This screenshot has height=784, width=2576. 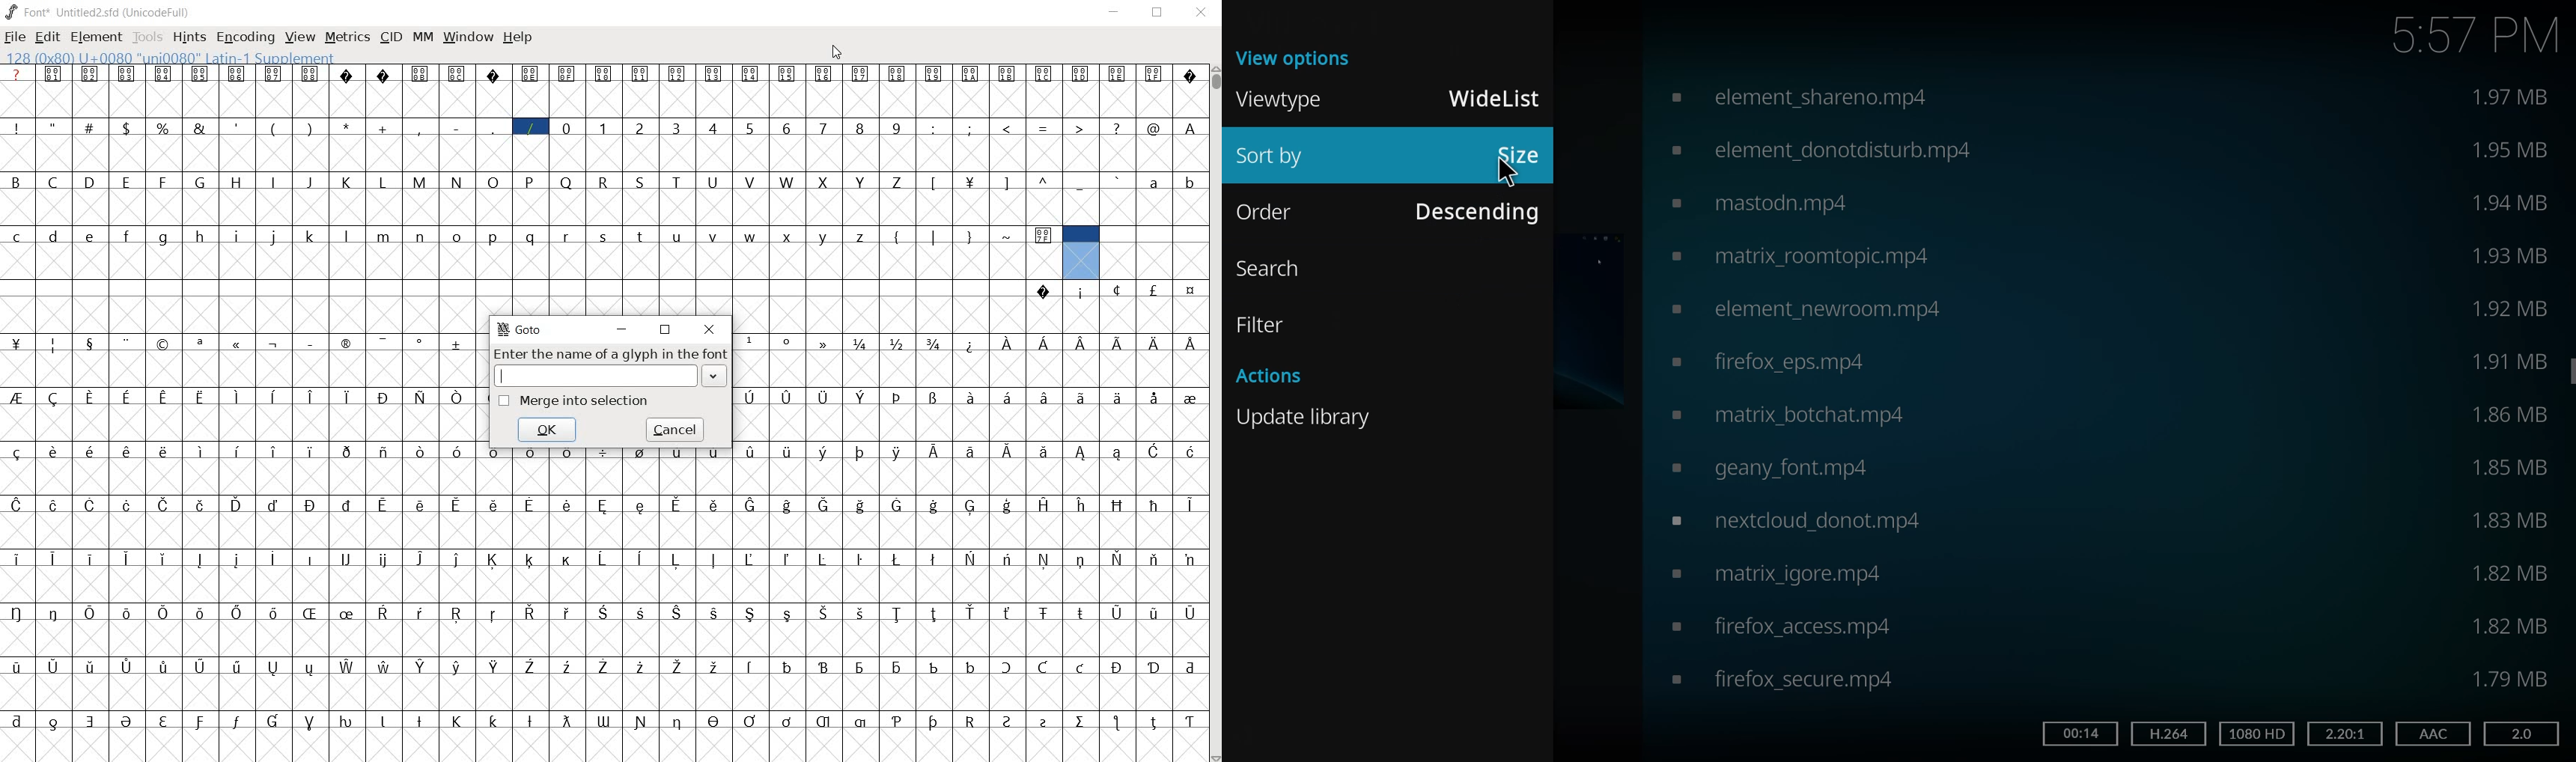 What do you see at coordinates (349, 612) in the screenshot?
I see `Symbol` at bounding box center [349, 612].